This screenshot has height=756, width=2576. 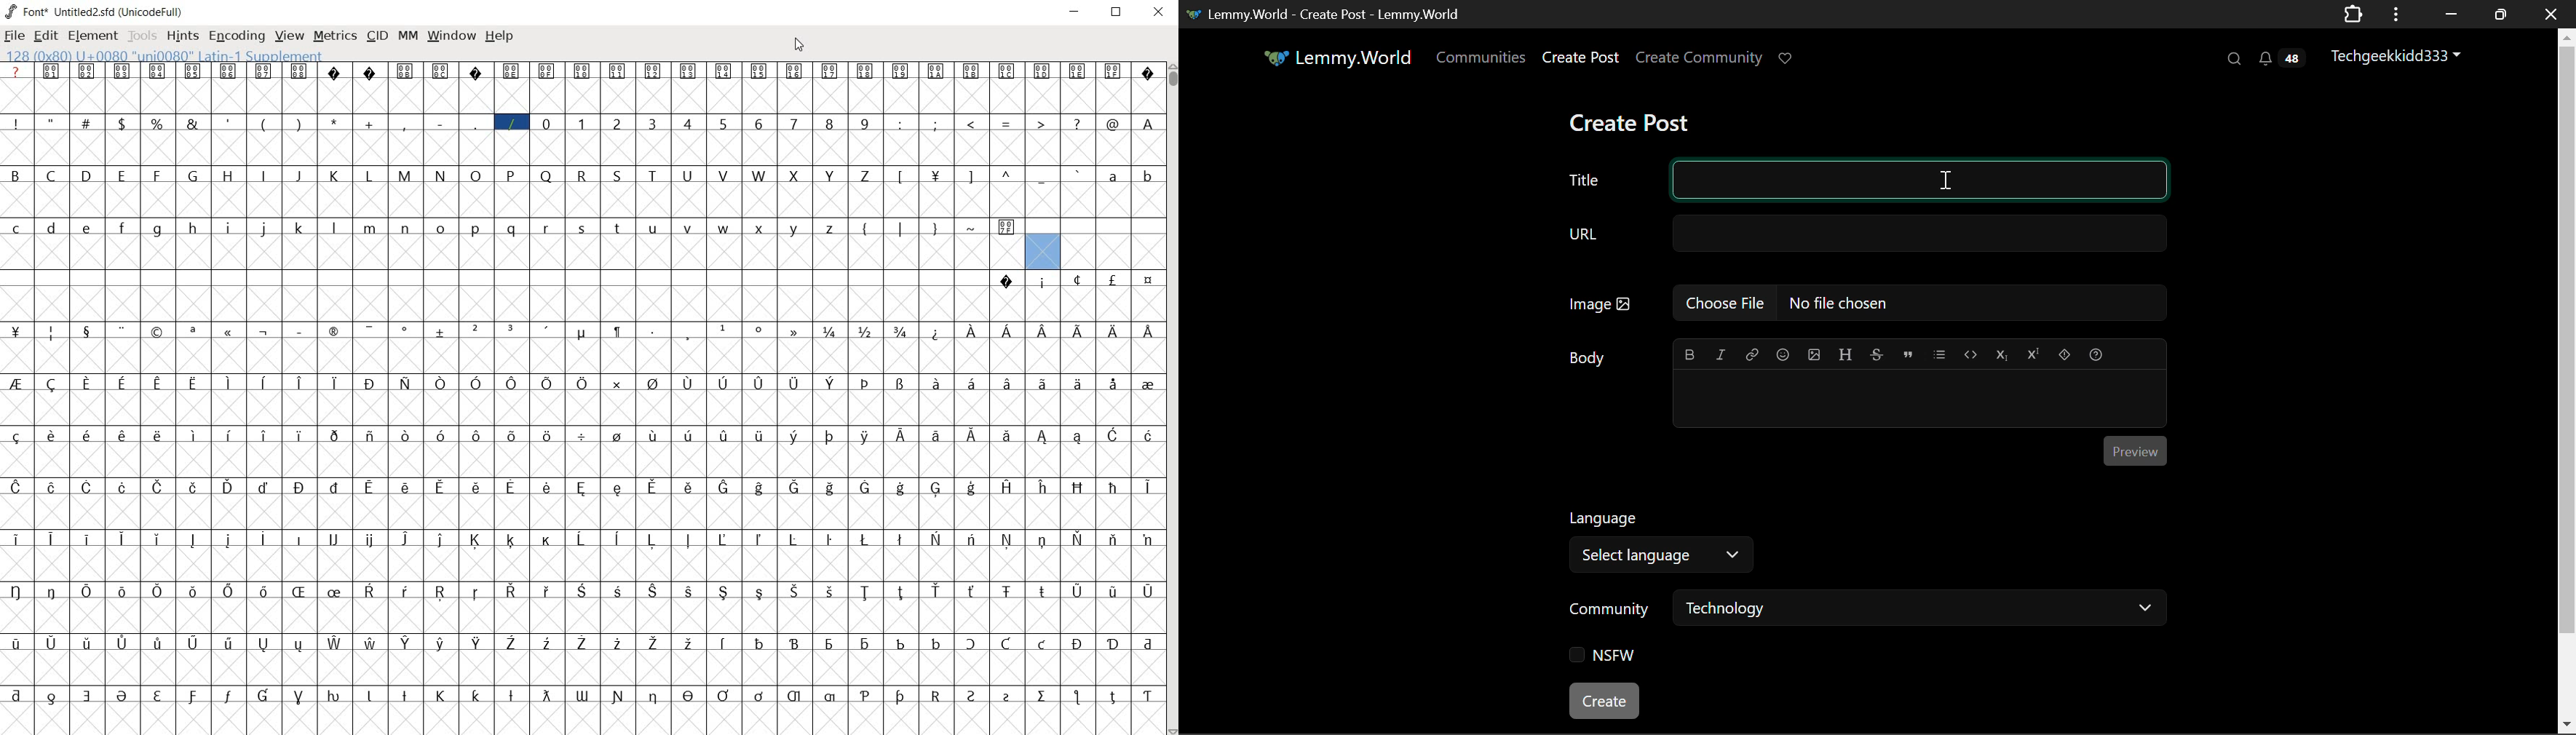 What do you see at coordinates (335, 592) in the screenshot?
I see `glyph` at bounding box center [335, 592].